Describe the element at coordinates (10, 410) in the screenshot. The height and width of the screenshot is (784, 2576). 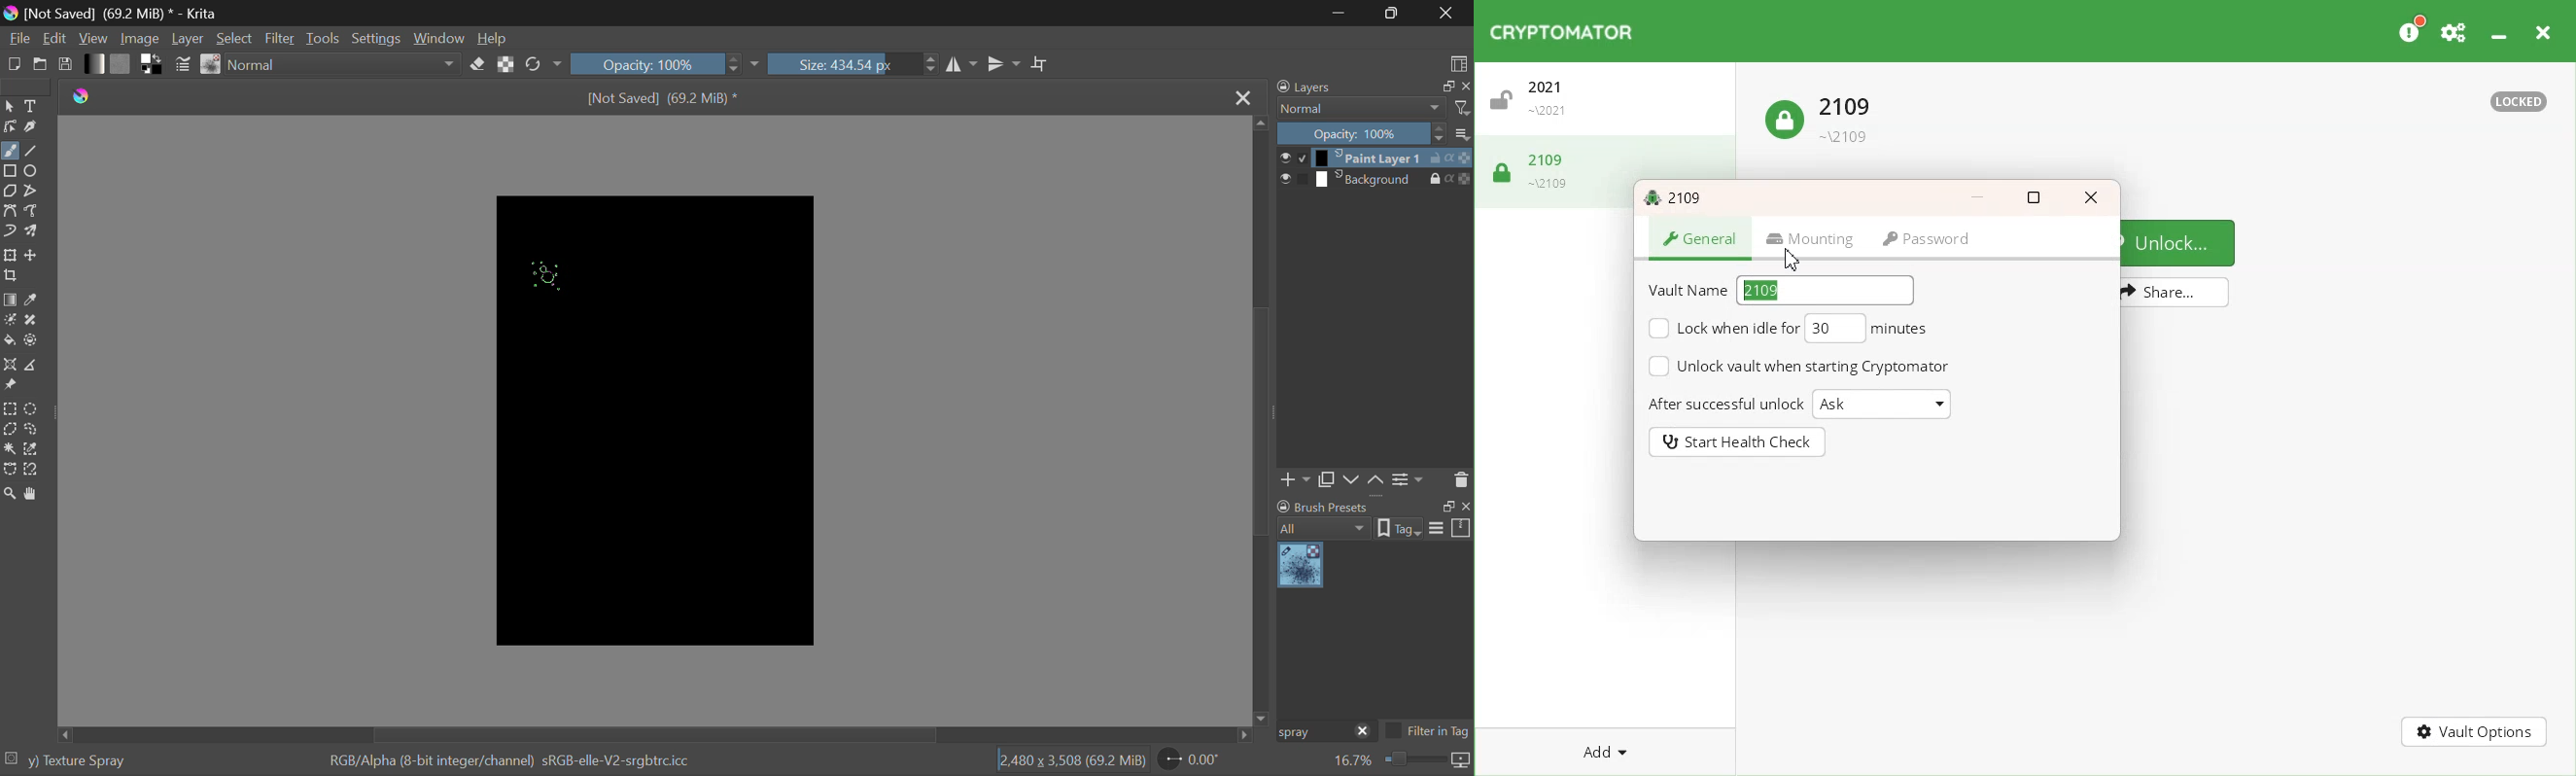
I see `Rectangular Selection` at that location.